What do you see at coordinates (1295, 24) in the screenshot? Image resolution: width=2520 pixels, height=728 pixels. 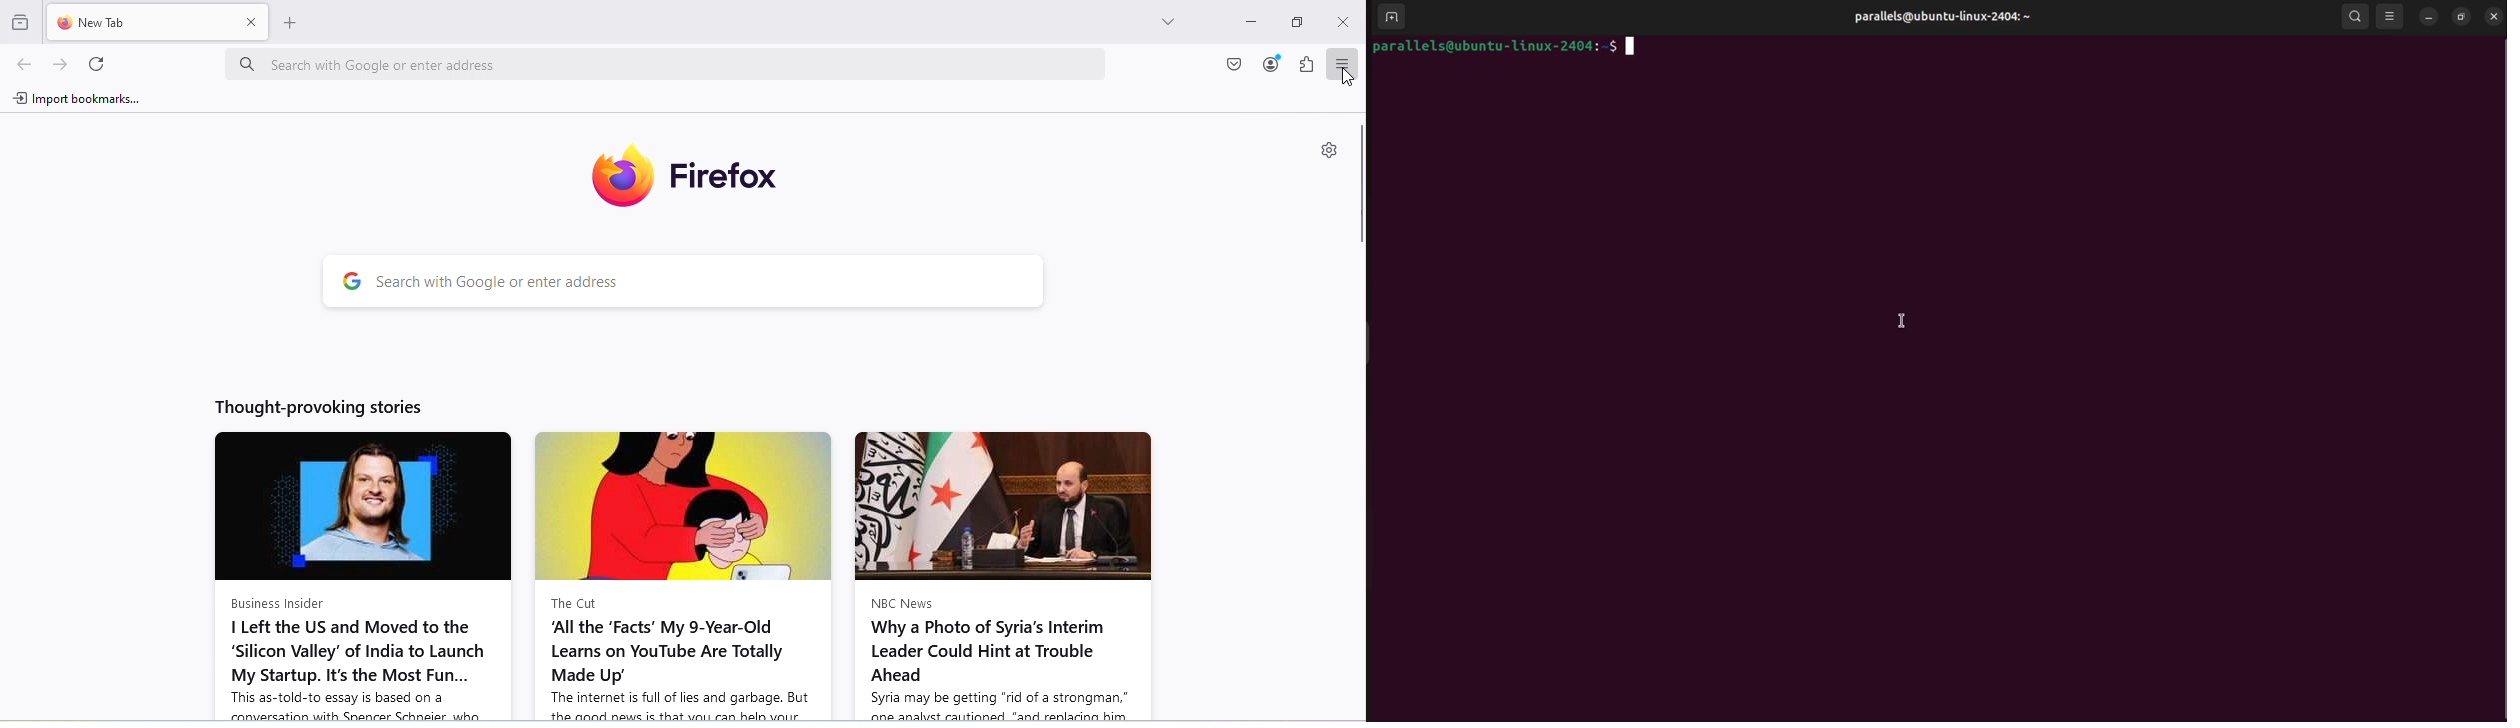 I see `Maximize` at bounding box center [1295, 24].